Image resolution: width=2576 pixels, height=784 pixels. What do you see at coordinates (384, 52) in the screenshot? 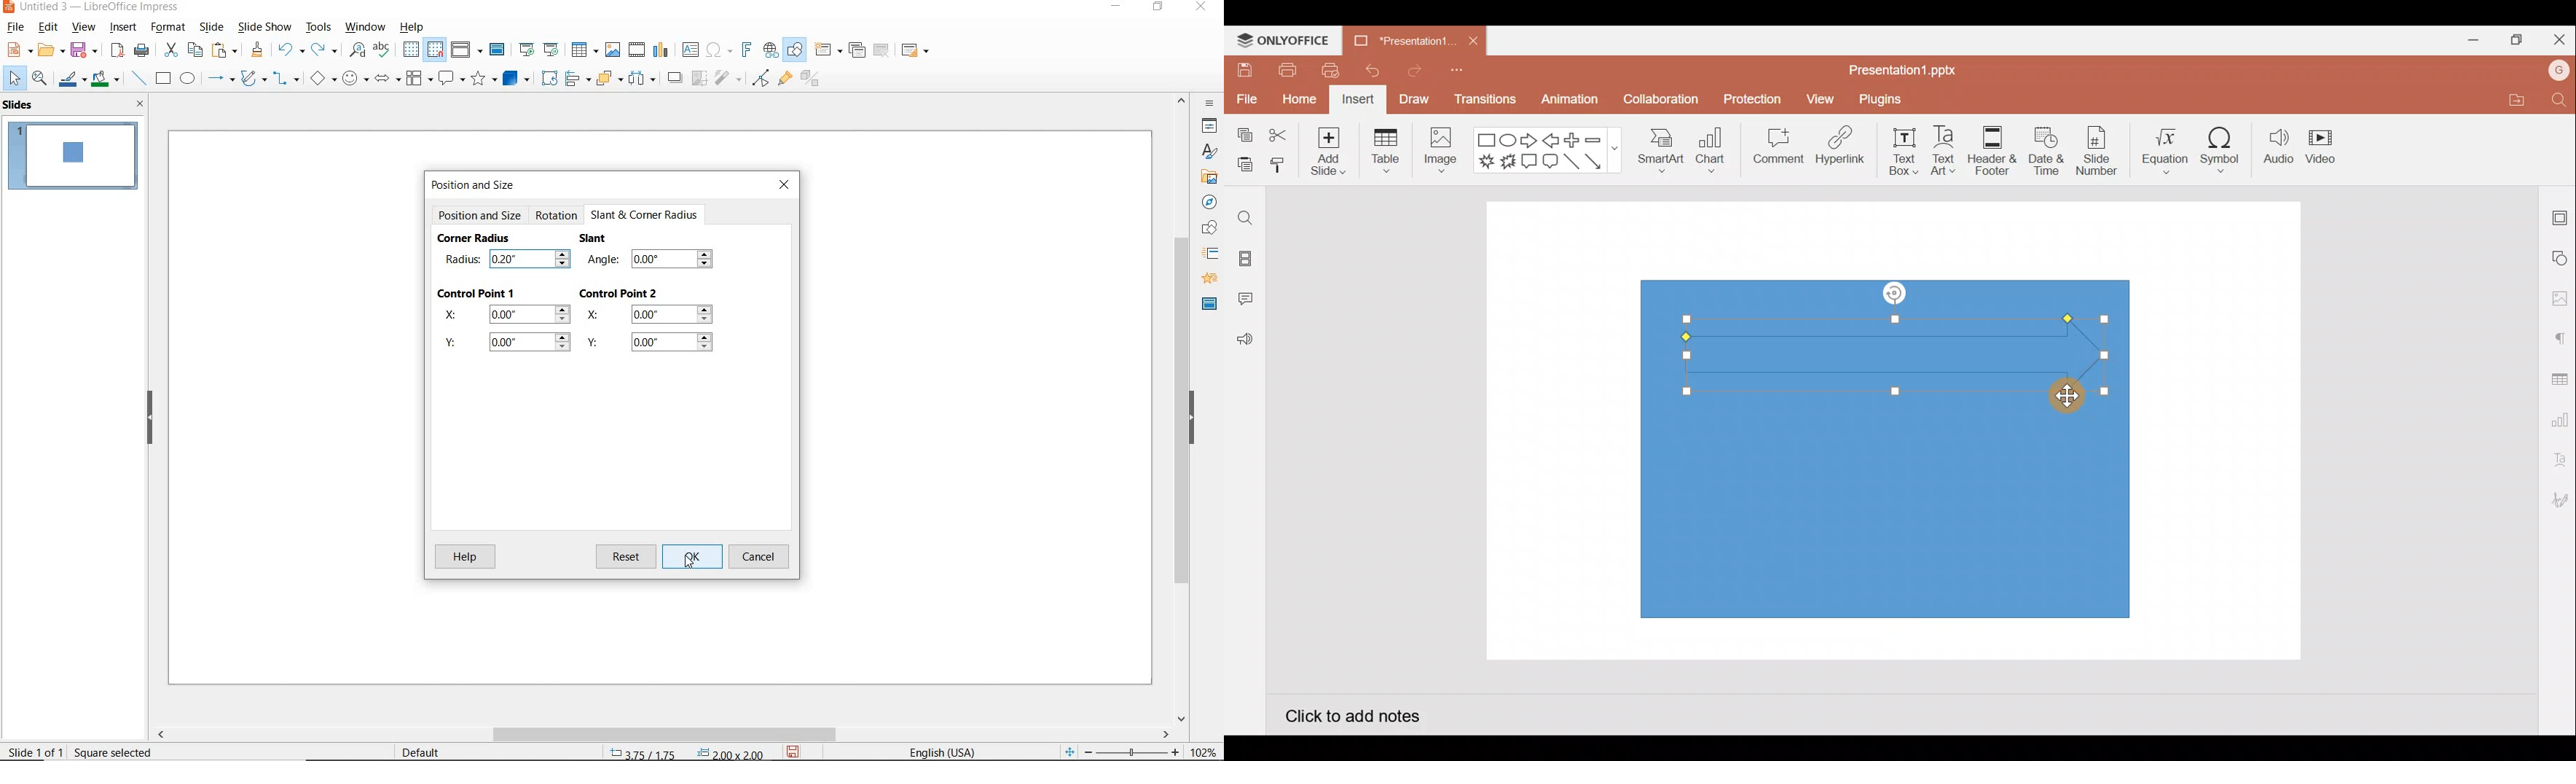
I see `spelling` at bounding box center [384, 52].